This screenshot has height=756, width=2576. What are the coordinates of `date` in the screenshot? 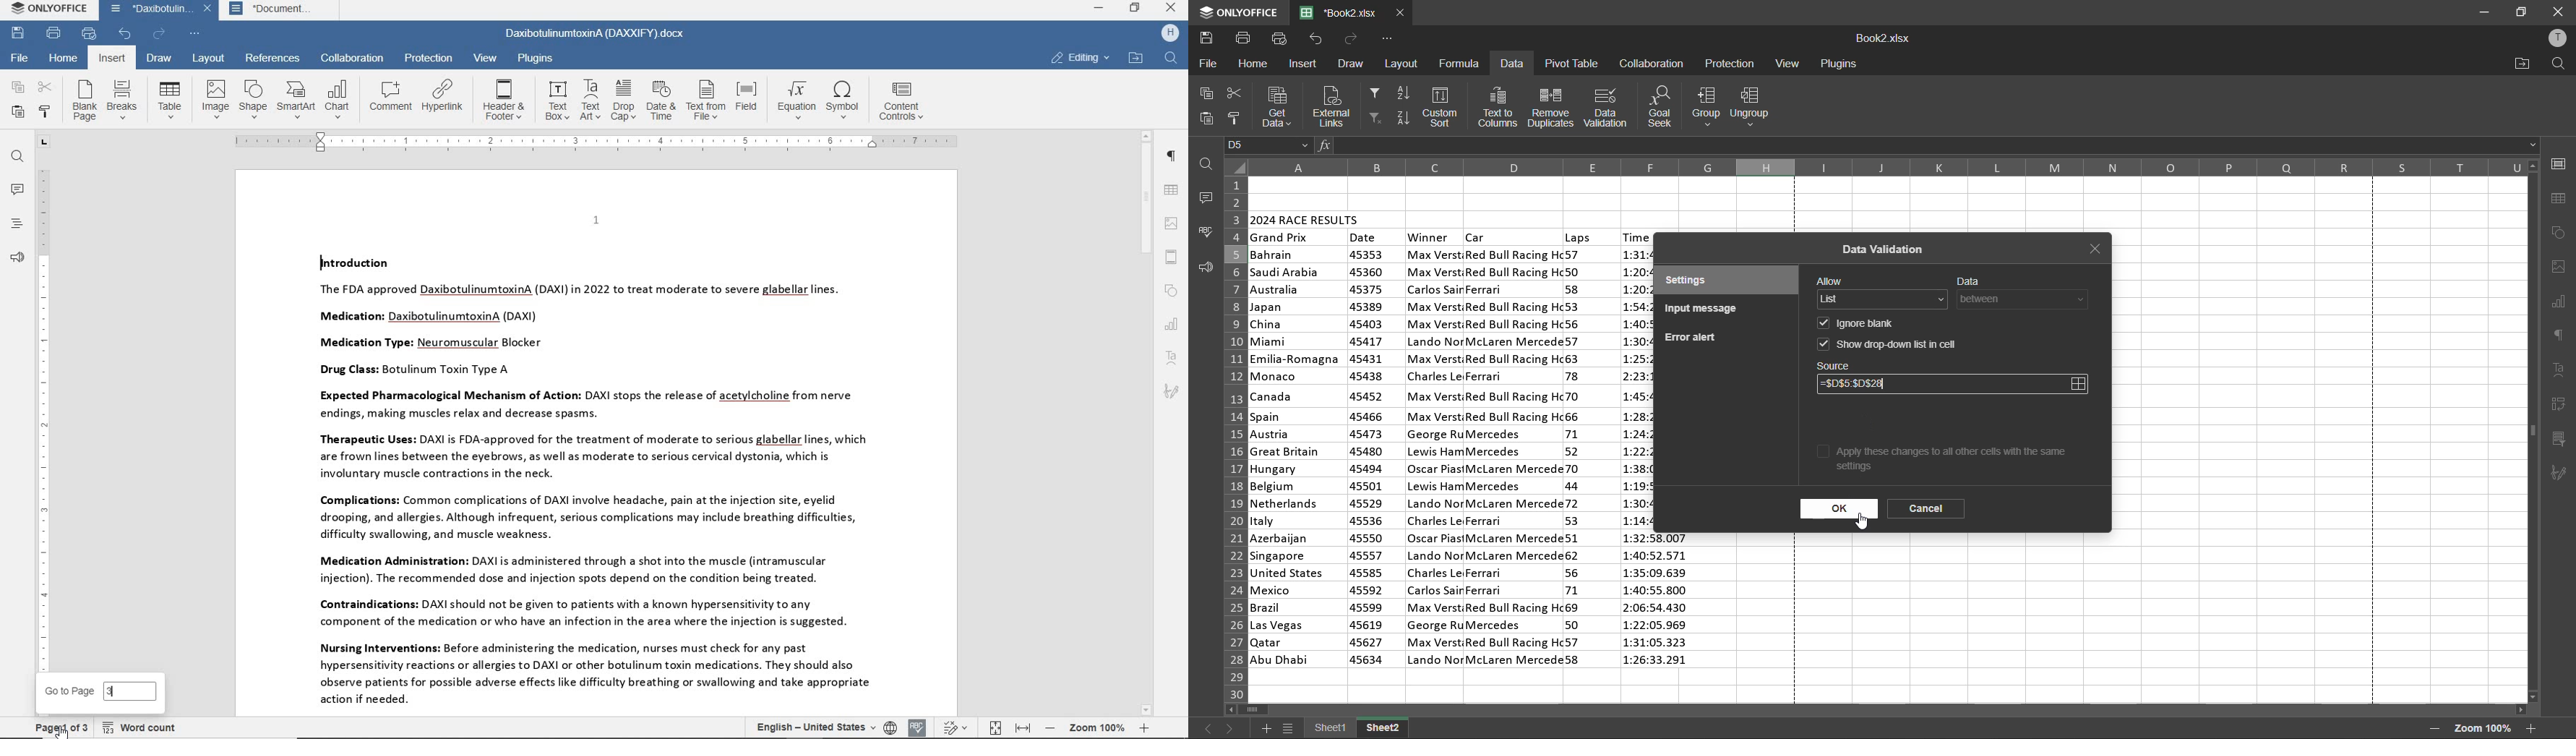 It's located at (1364, 237).